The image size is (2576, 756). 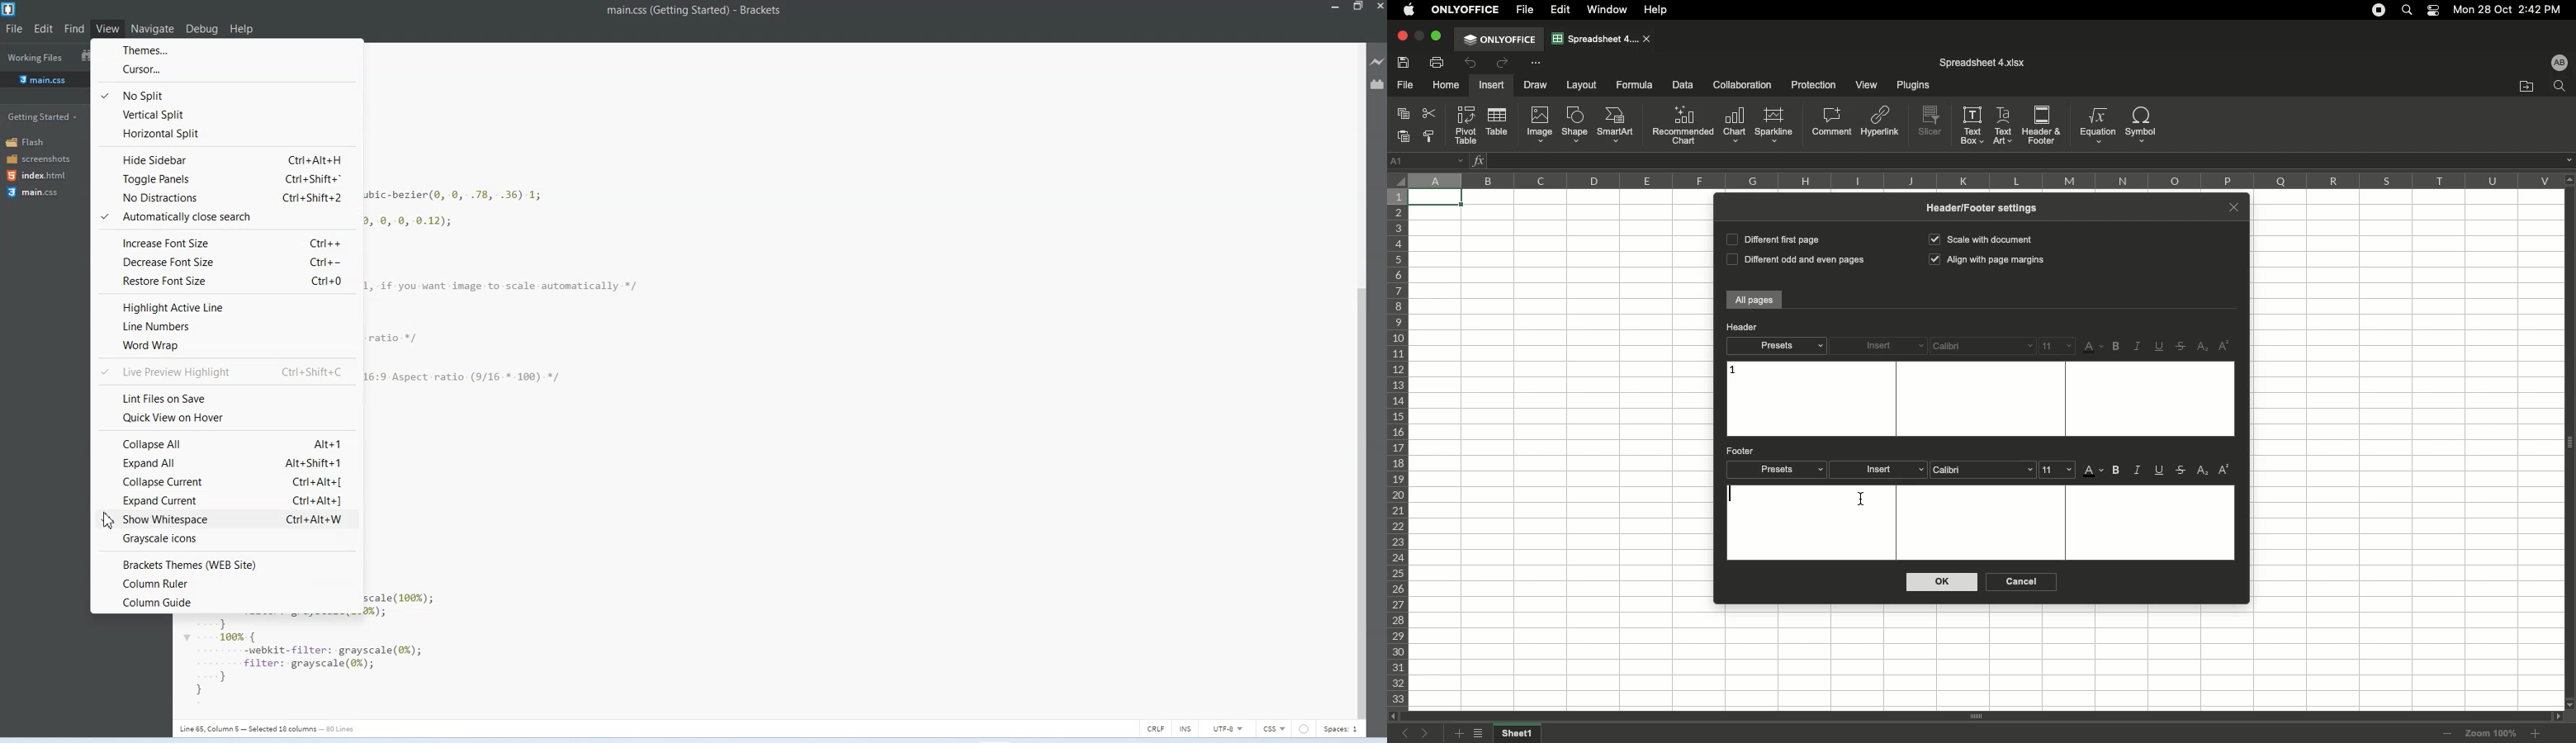 I want to click on Window, so click(x=1610, y=10).